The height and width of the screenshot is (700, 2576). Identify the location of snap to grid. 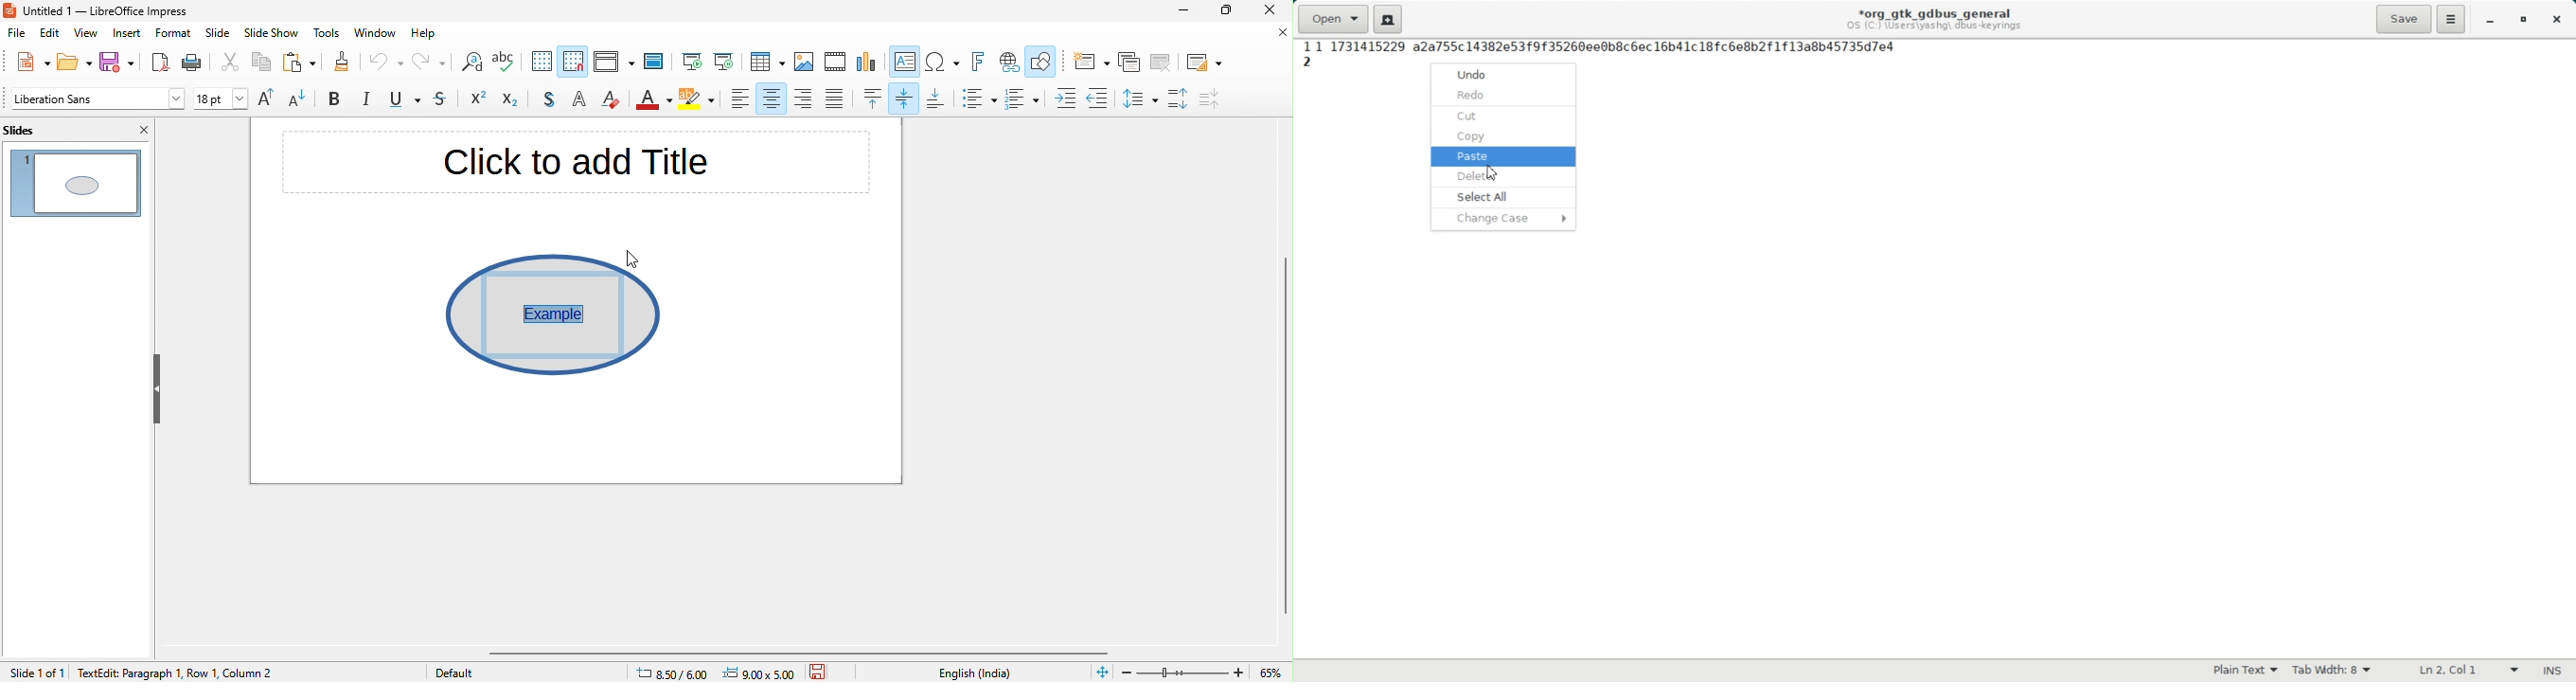
(575, 61).